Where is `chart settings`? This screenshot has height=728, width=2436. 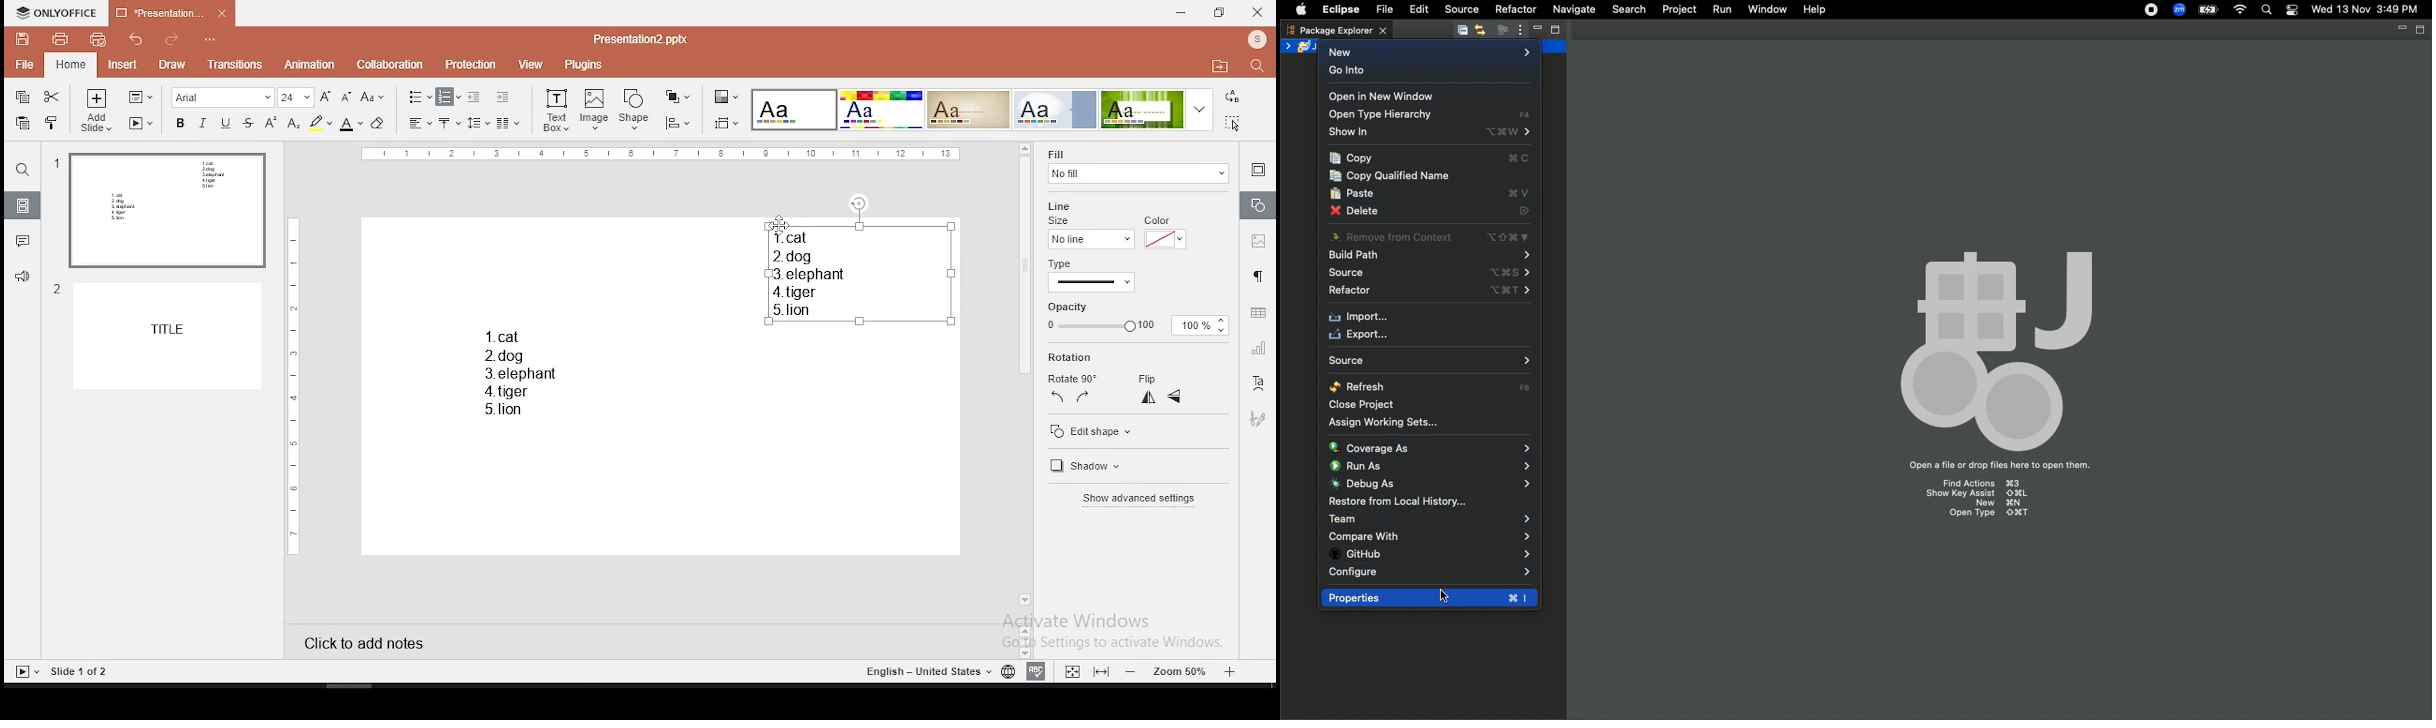
chart settings is located at coordinates (1256, 350).